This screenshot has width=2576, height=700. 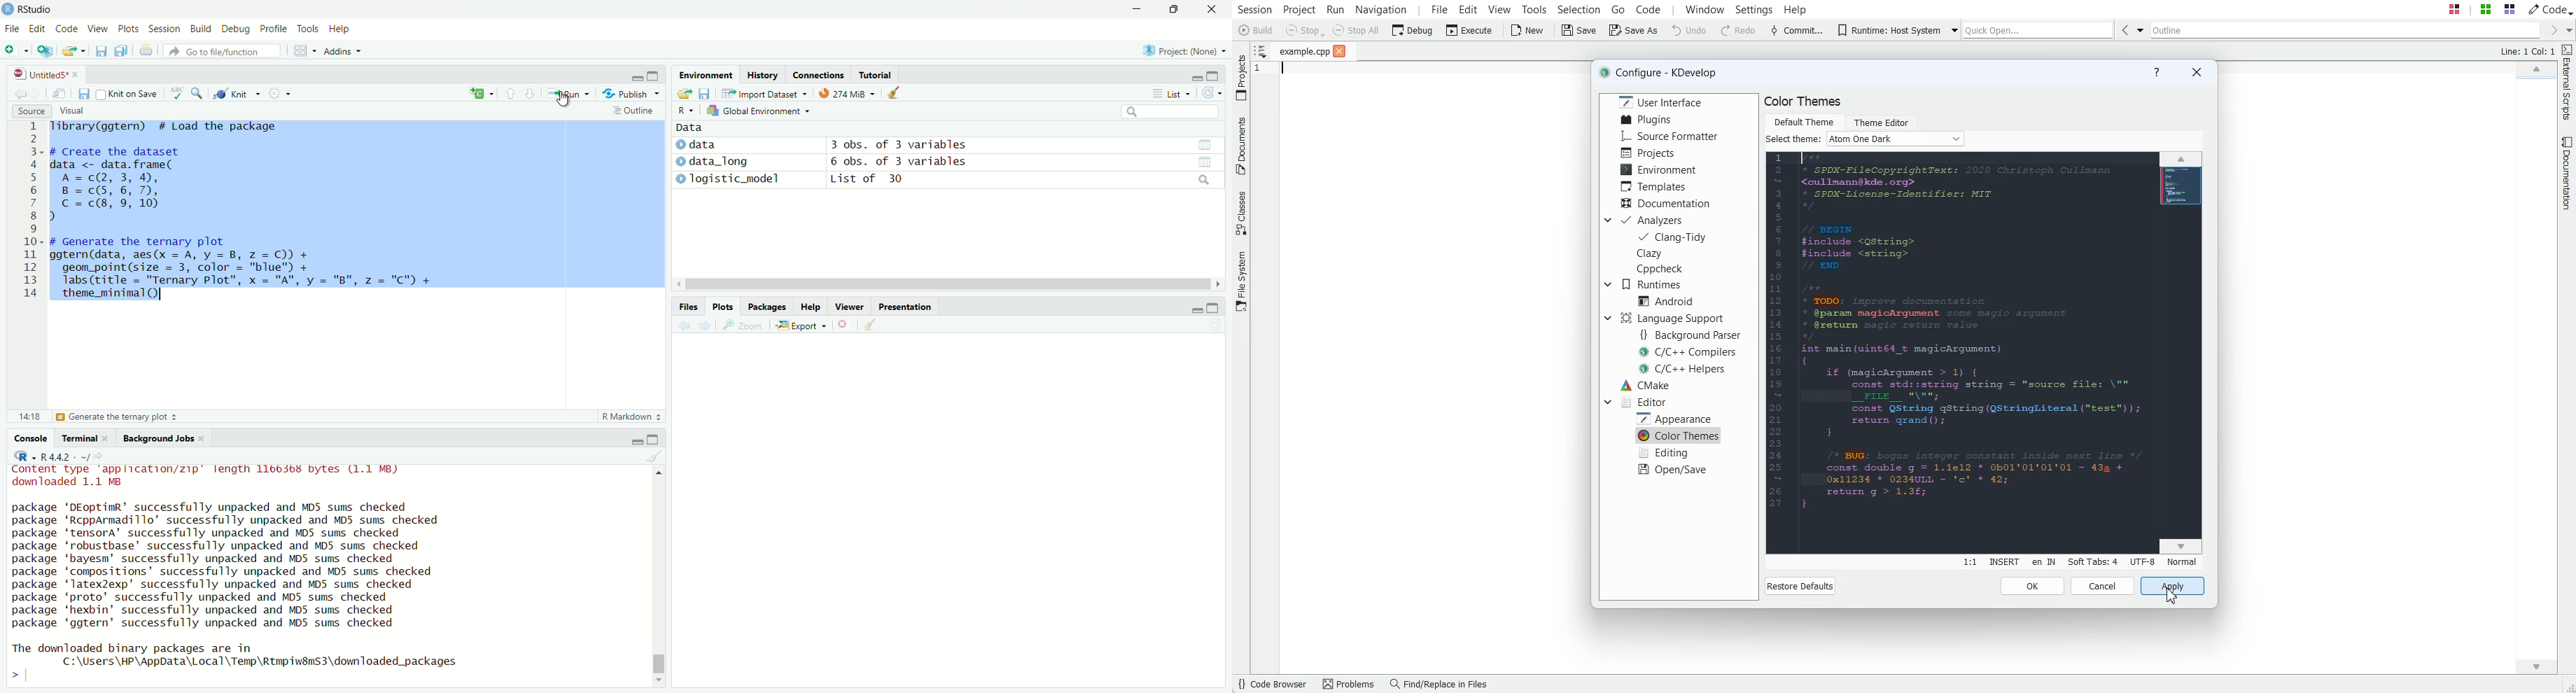 What do you see at coordinates (1211, 162) in the screenshot?
I see `view` at bounding box center [1211, 162].